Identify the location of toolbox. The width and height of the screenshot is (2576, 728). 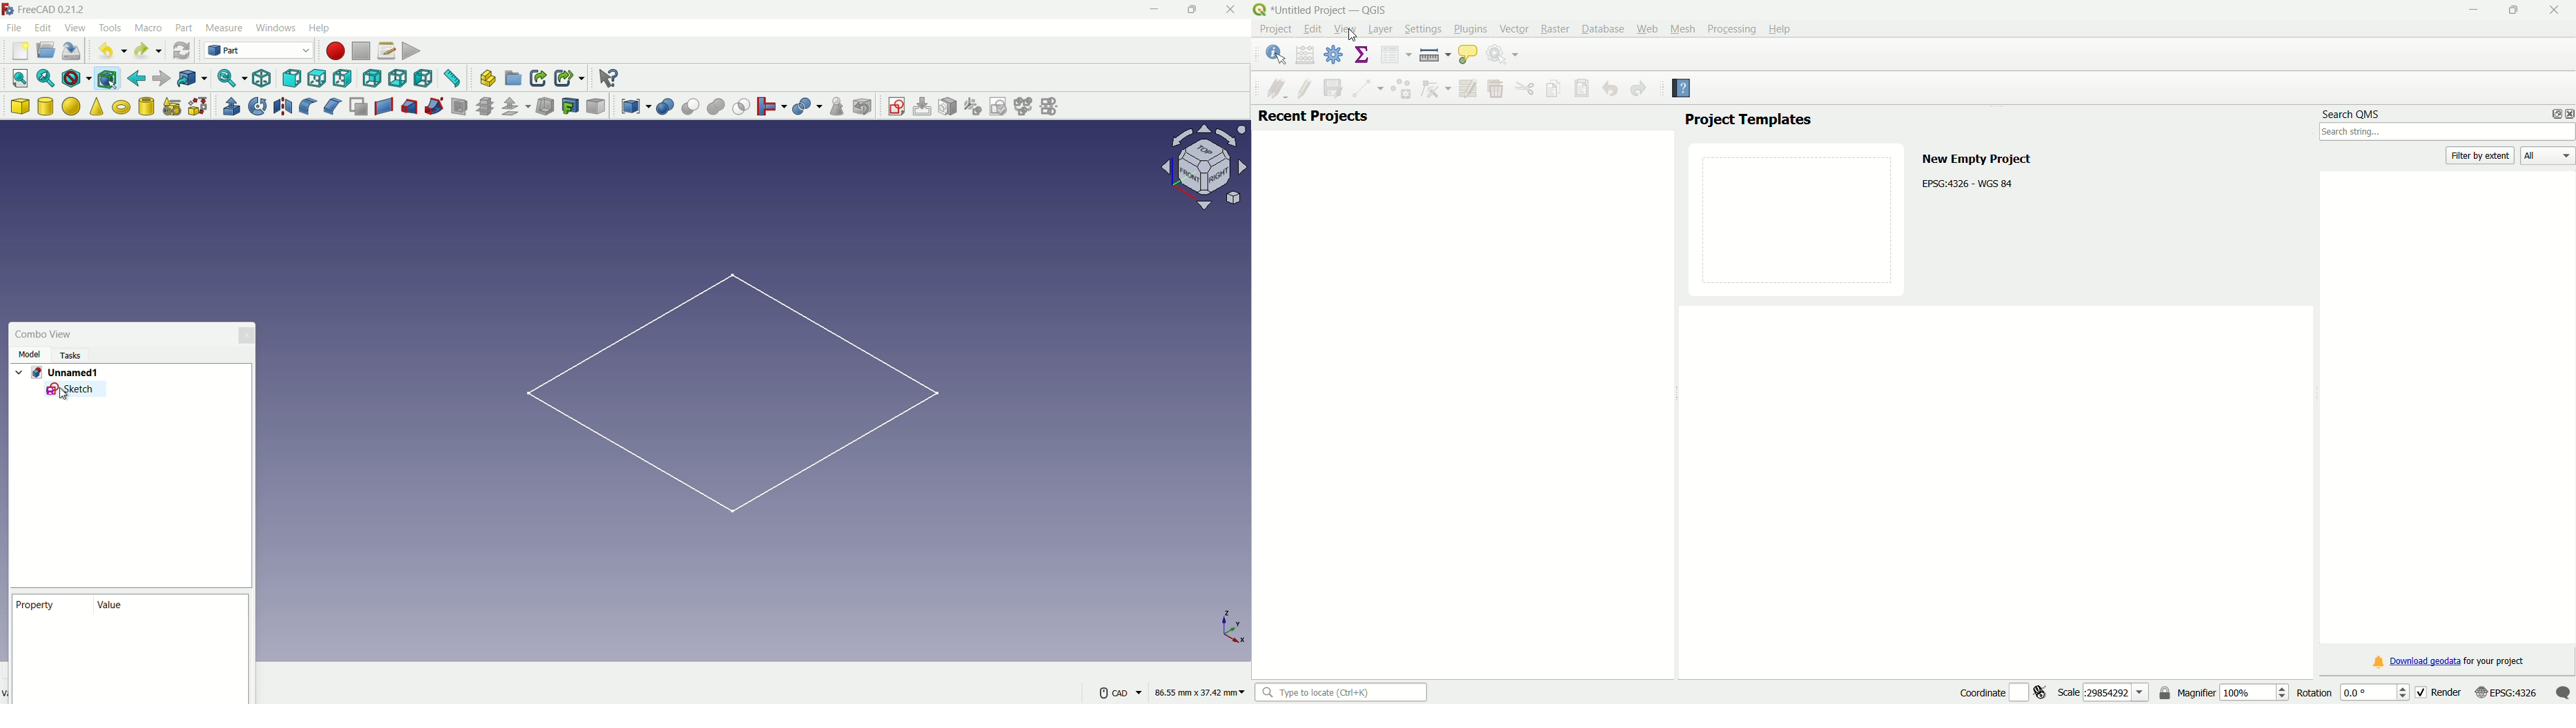
(1335, 57).